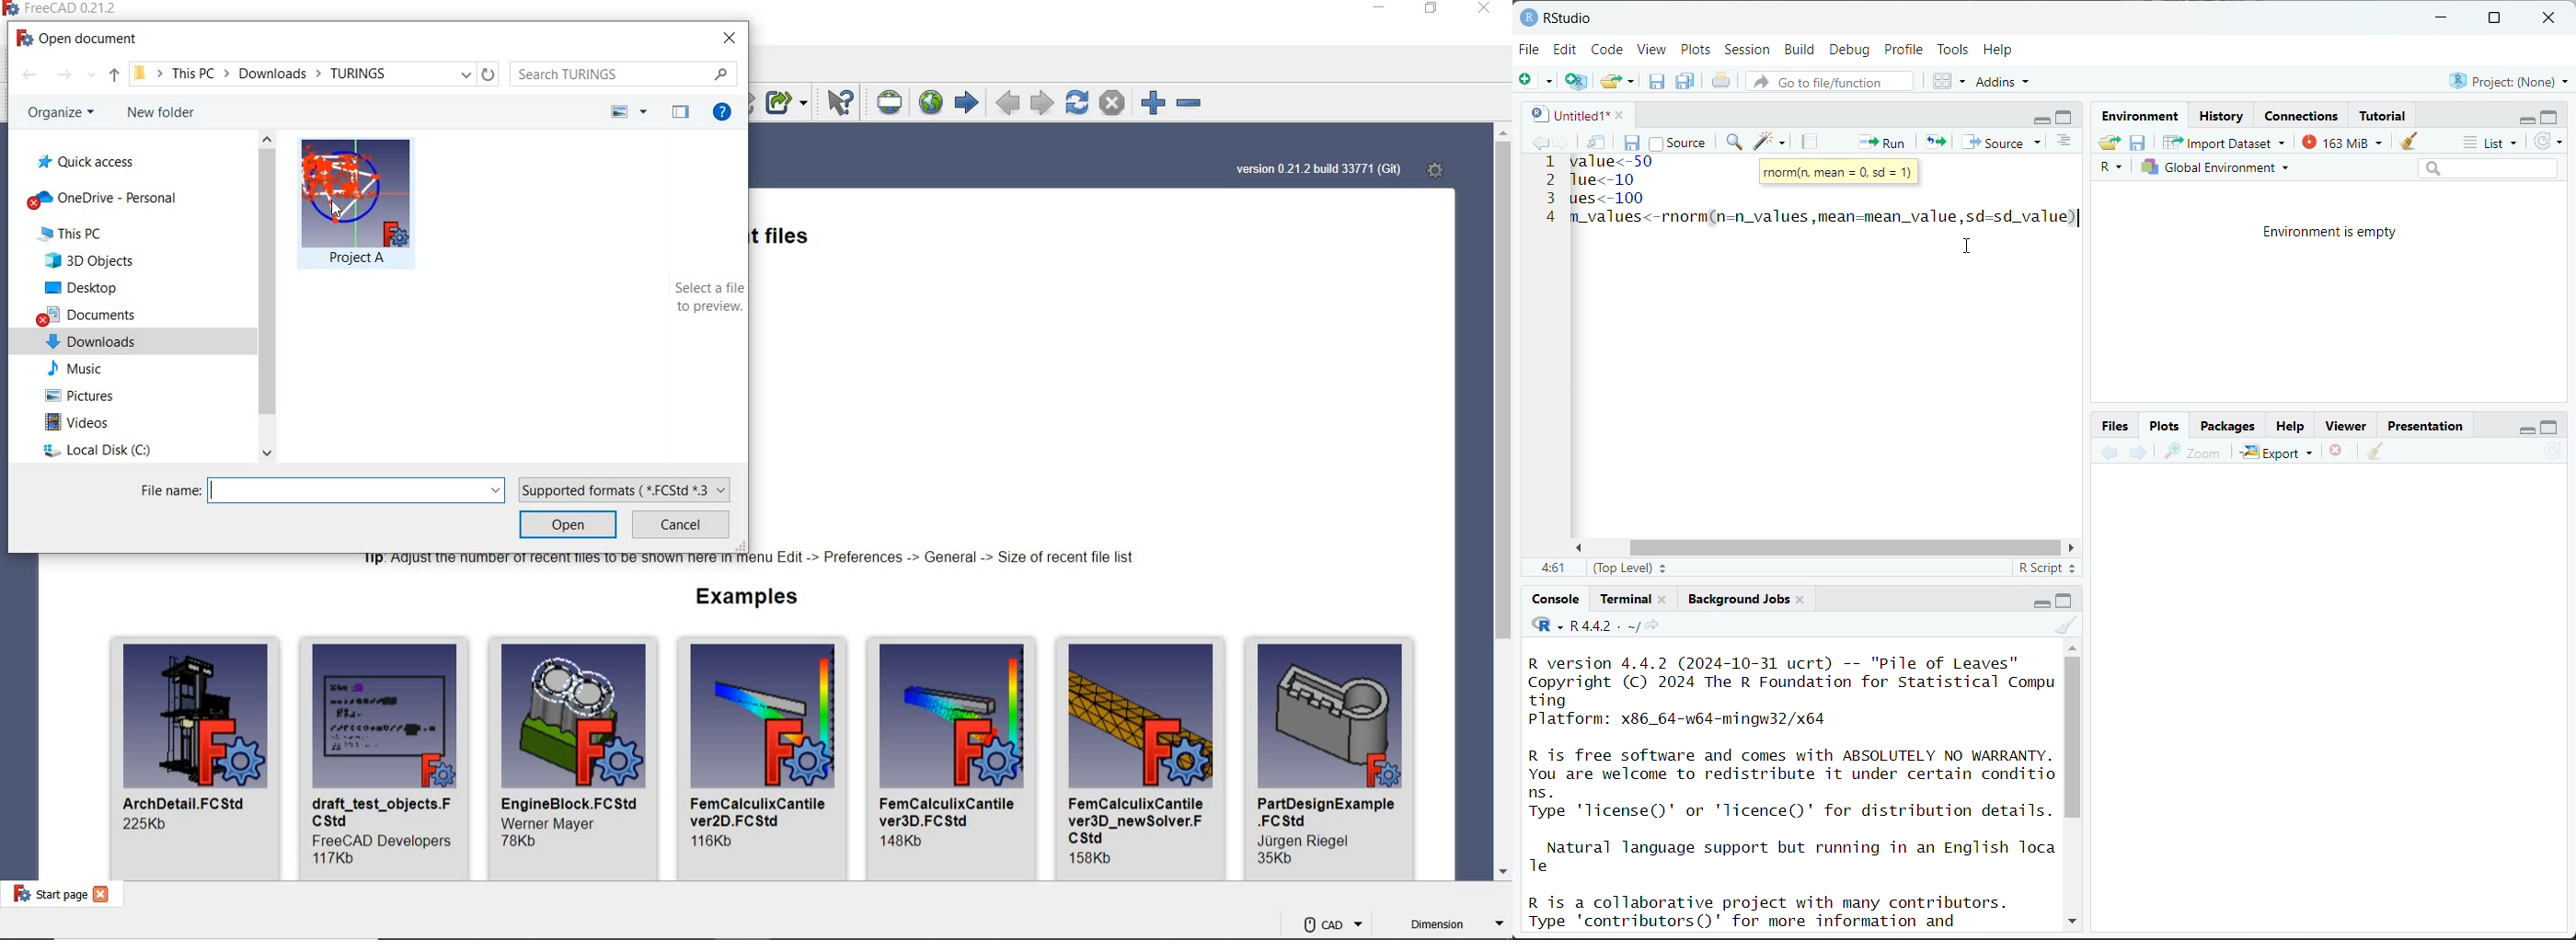 Image resolution: width=2576 pixels, height=952 pixels. I want to click on Export, so click(2278, 452).